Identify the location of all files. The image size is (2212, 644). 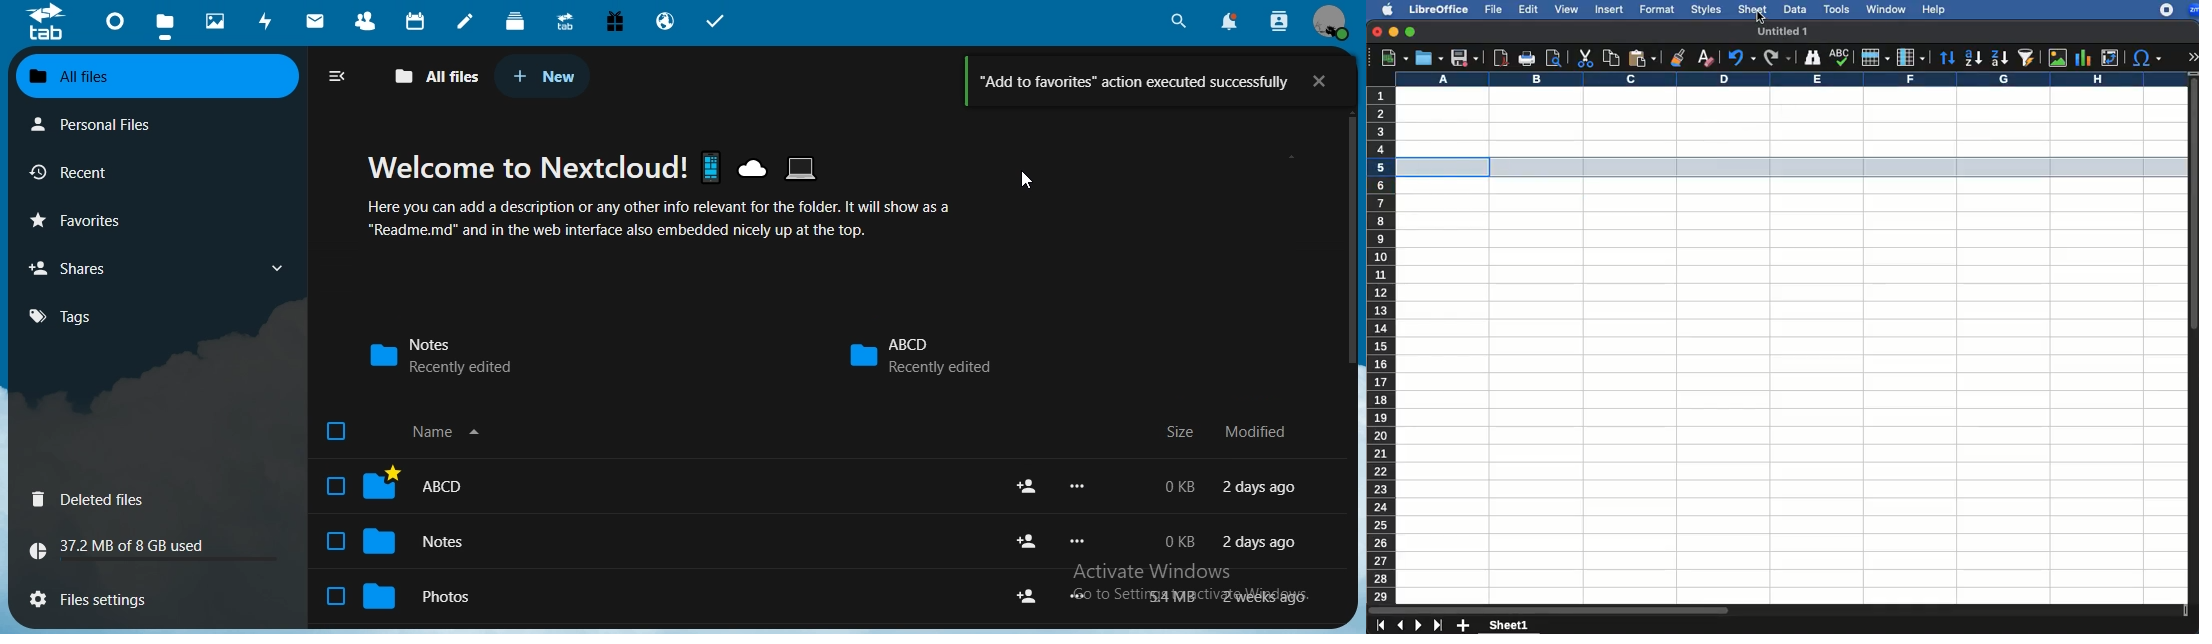
(441, 77).